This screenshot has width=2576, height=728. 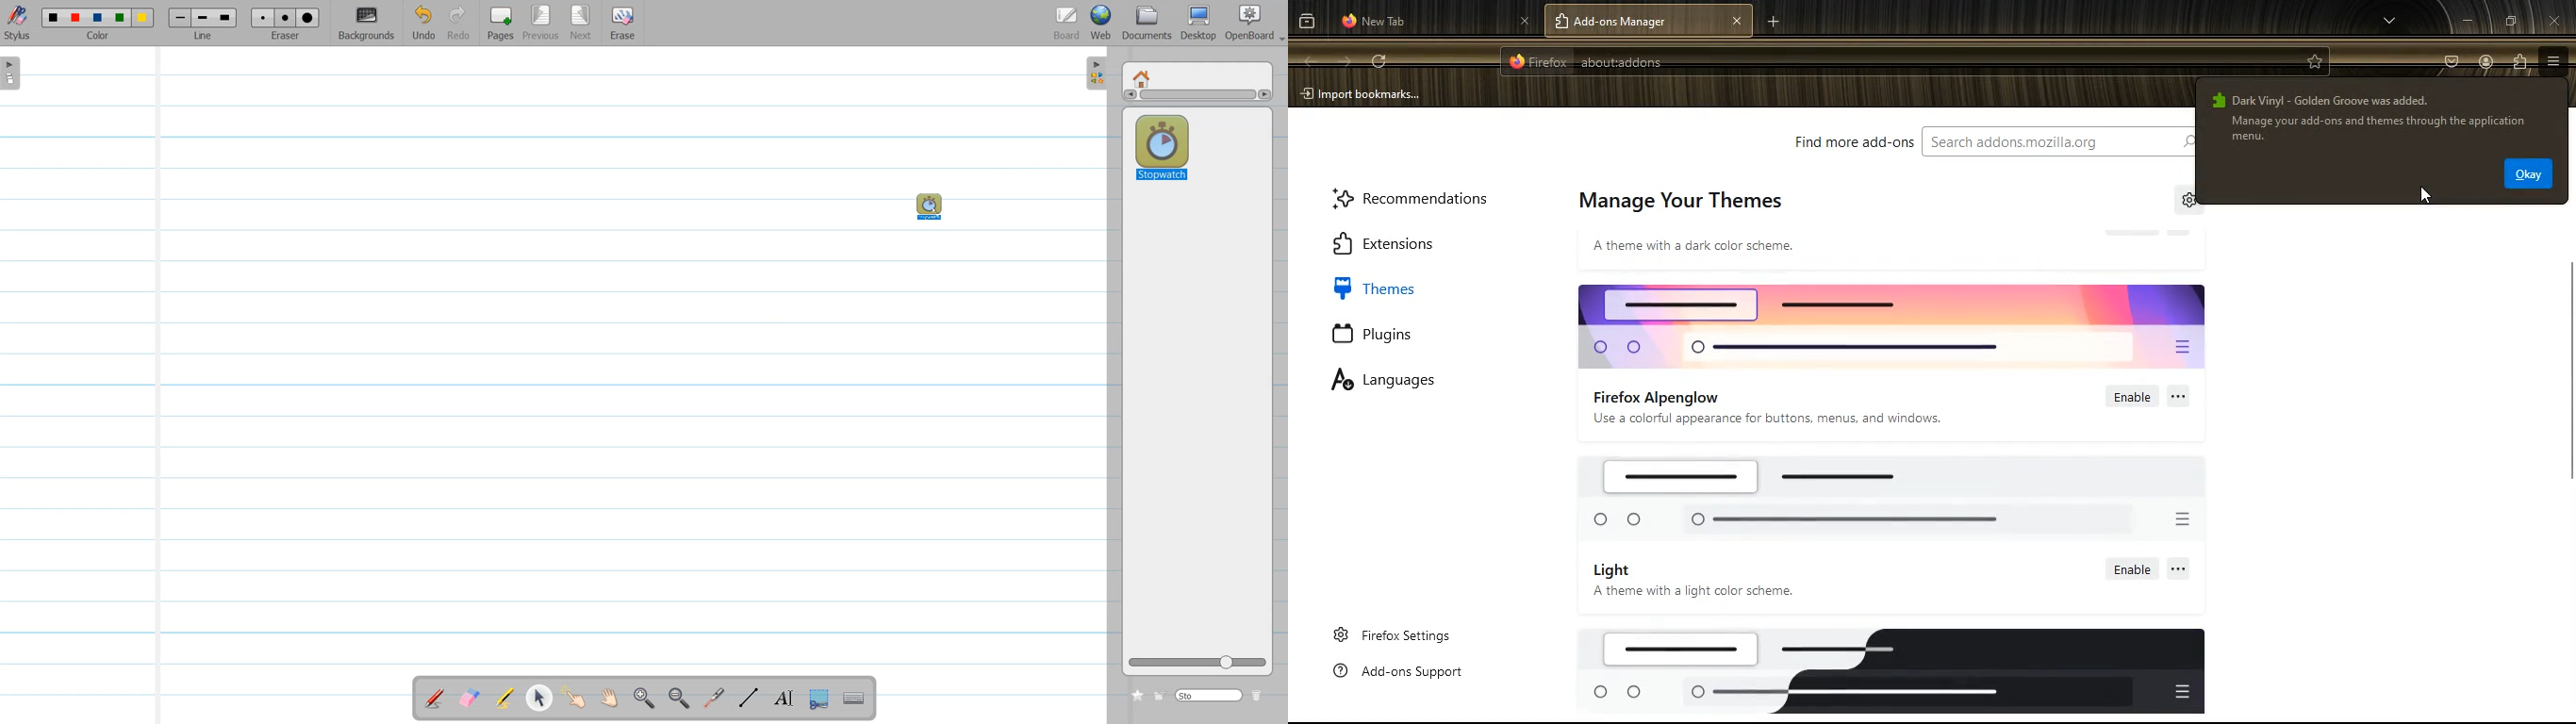 I want to click on Stop watch, so click(x=1162, y=144).